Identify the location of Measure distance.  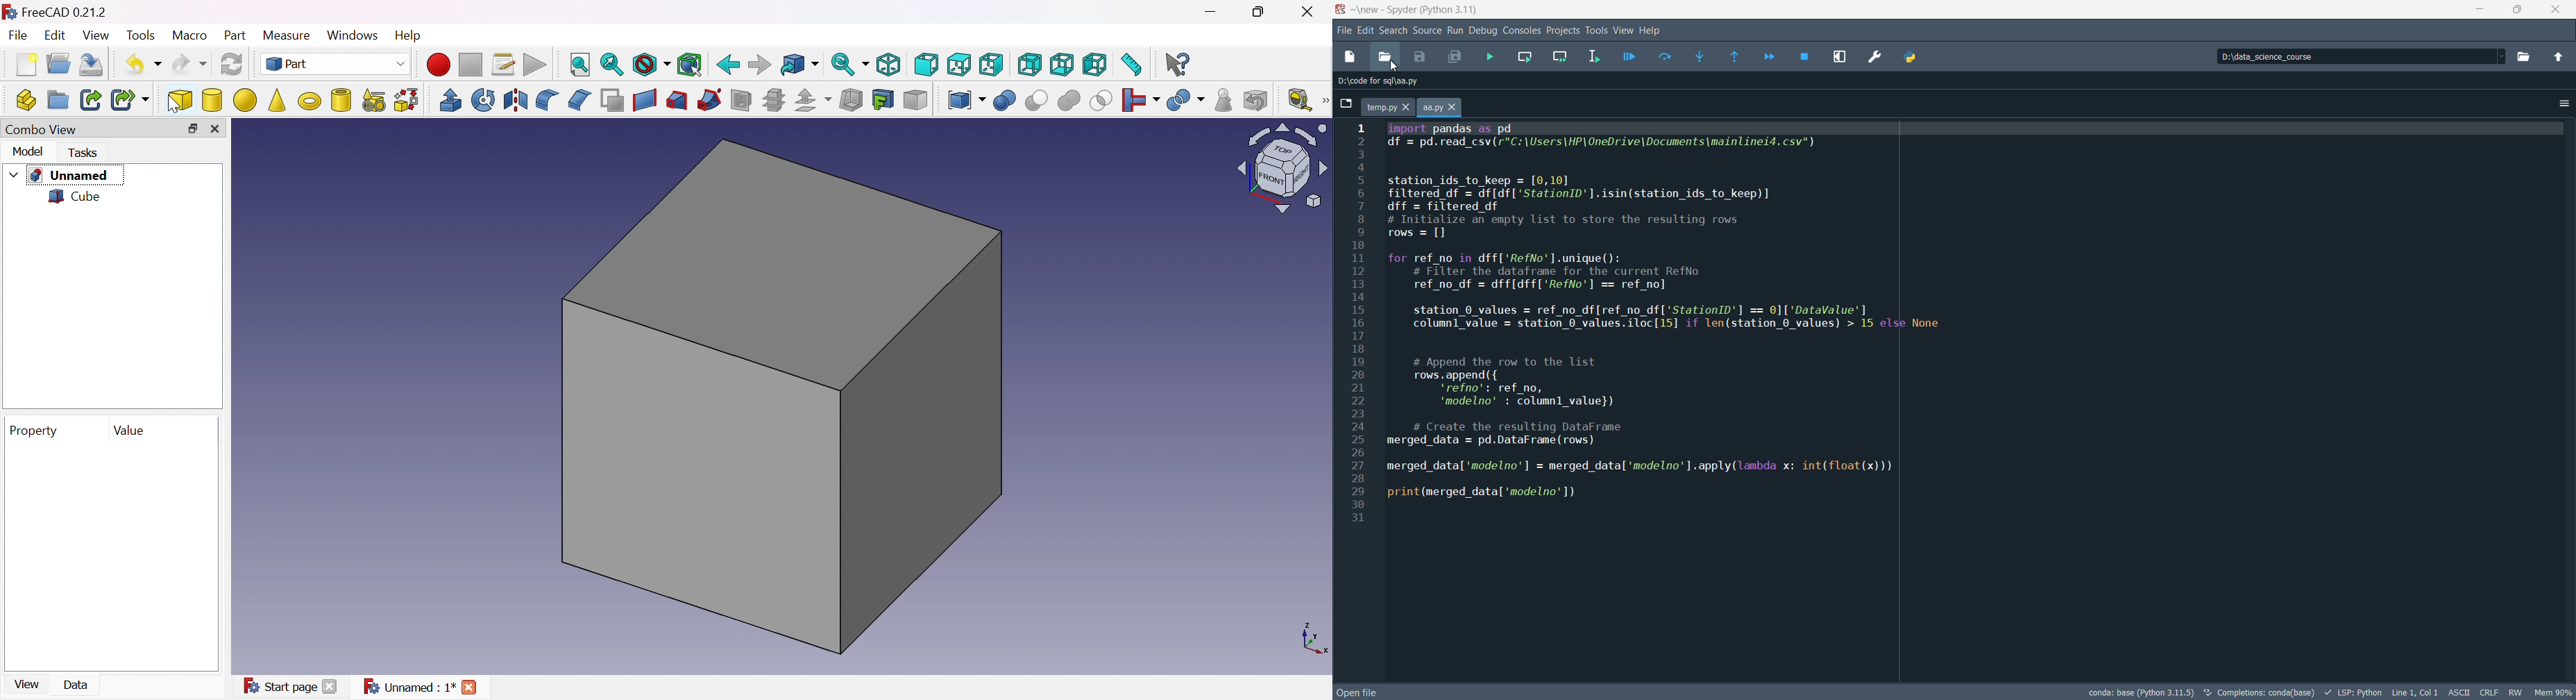
(1131, 65).